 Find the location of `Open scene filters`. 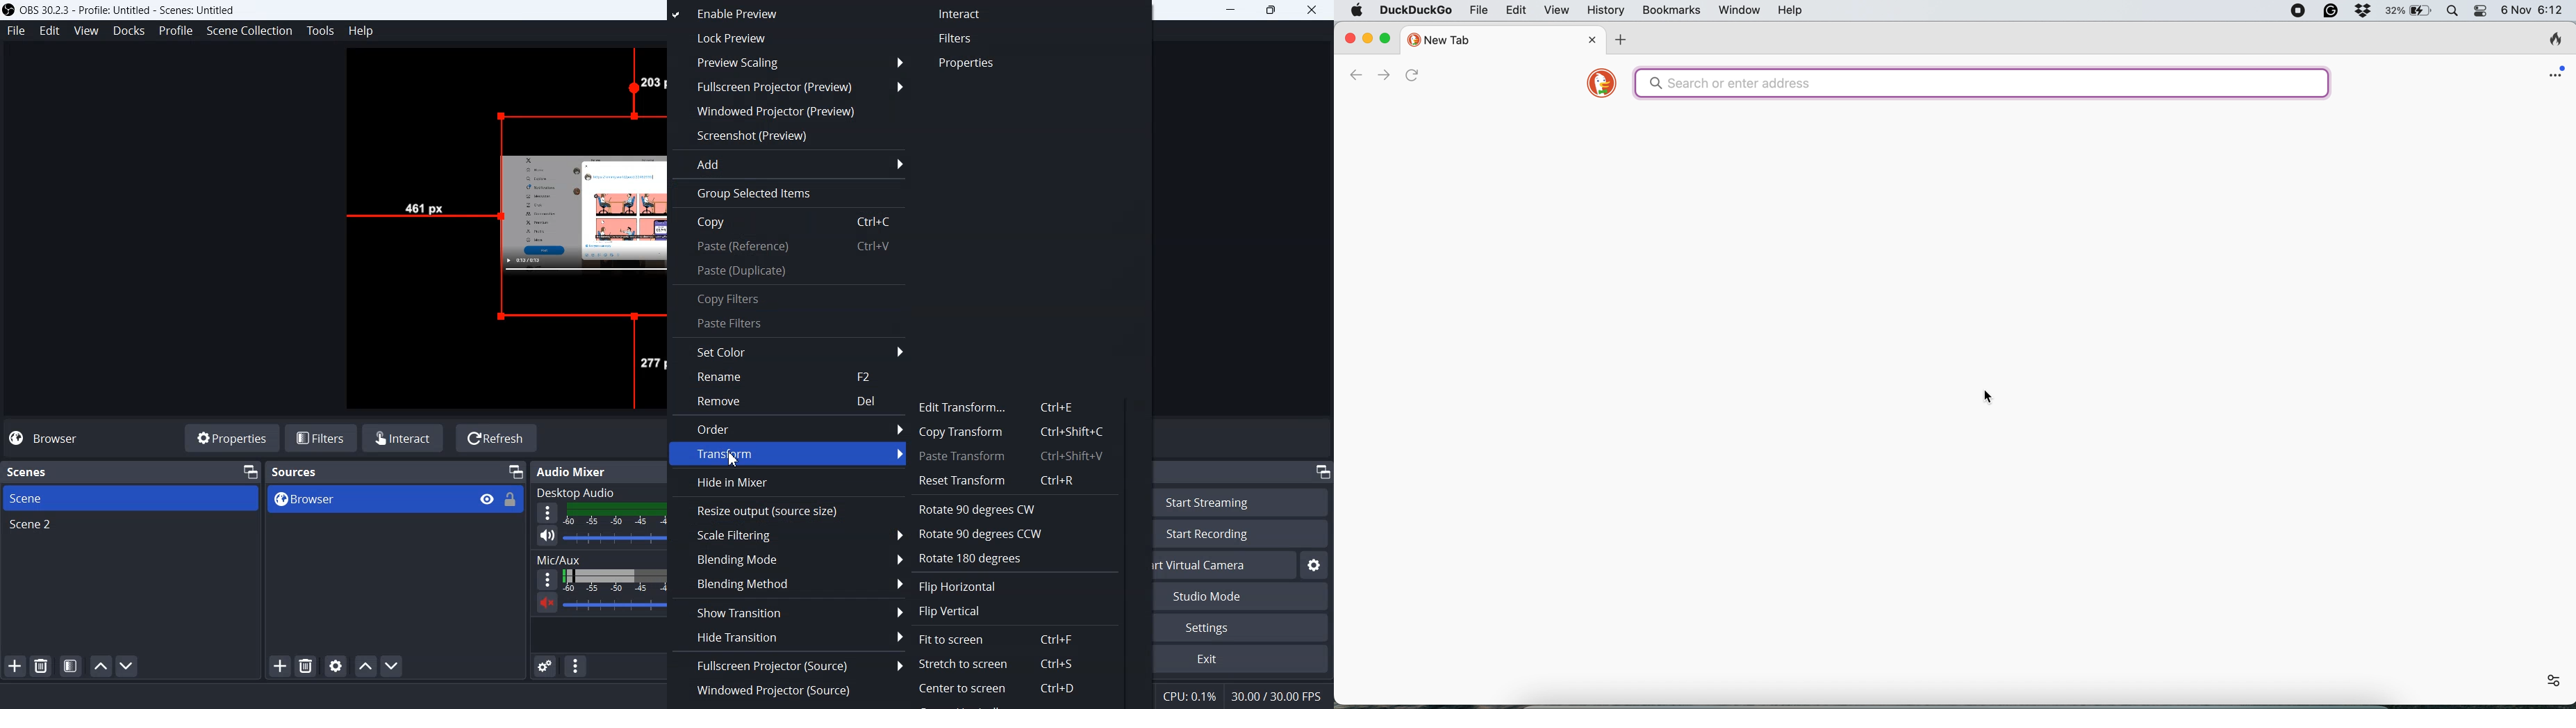

Open scene filters is located at coordinates (69, 666).